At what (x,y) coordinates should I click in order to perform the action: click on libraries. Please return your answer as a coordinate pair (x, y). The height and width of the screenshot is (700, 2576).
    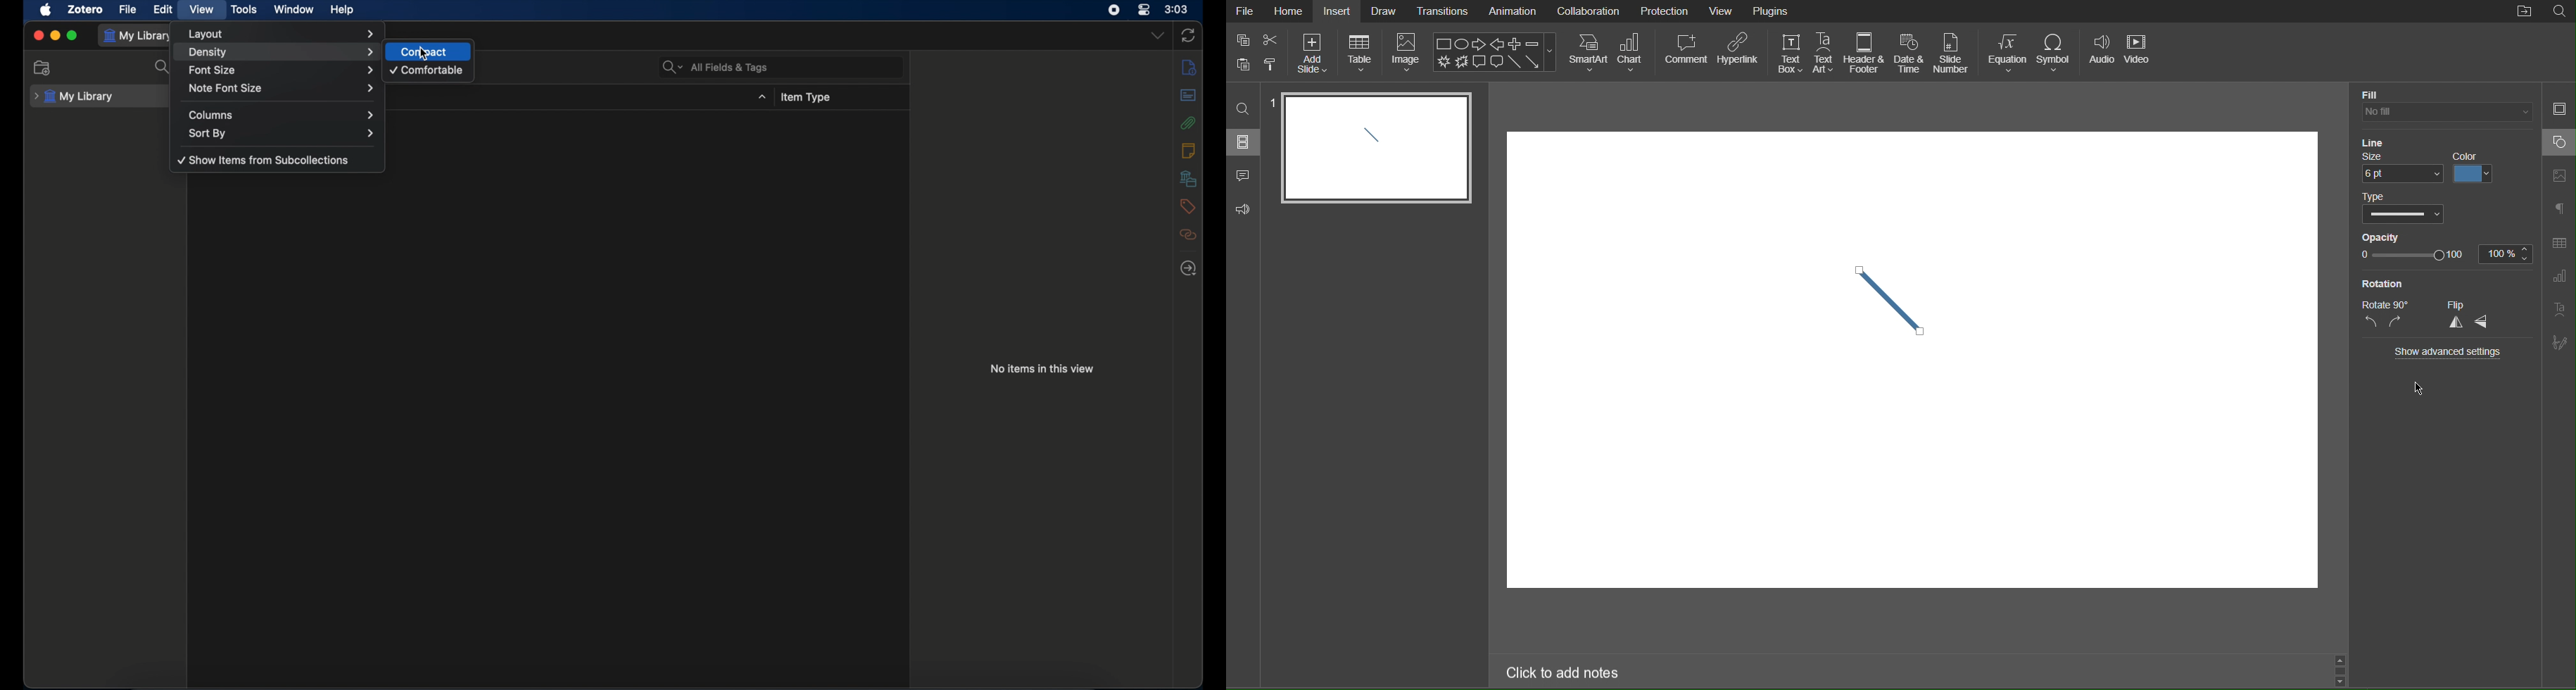
    Looking at the image, I should click on (1190, 178).